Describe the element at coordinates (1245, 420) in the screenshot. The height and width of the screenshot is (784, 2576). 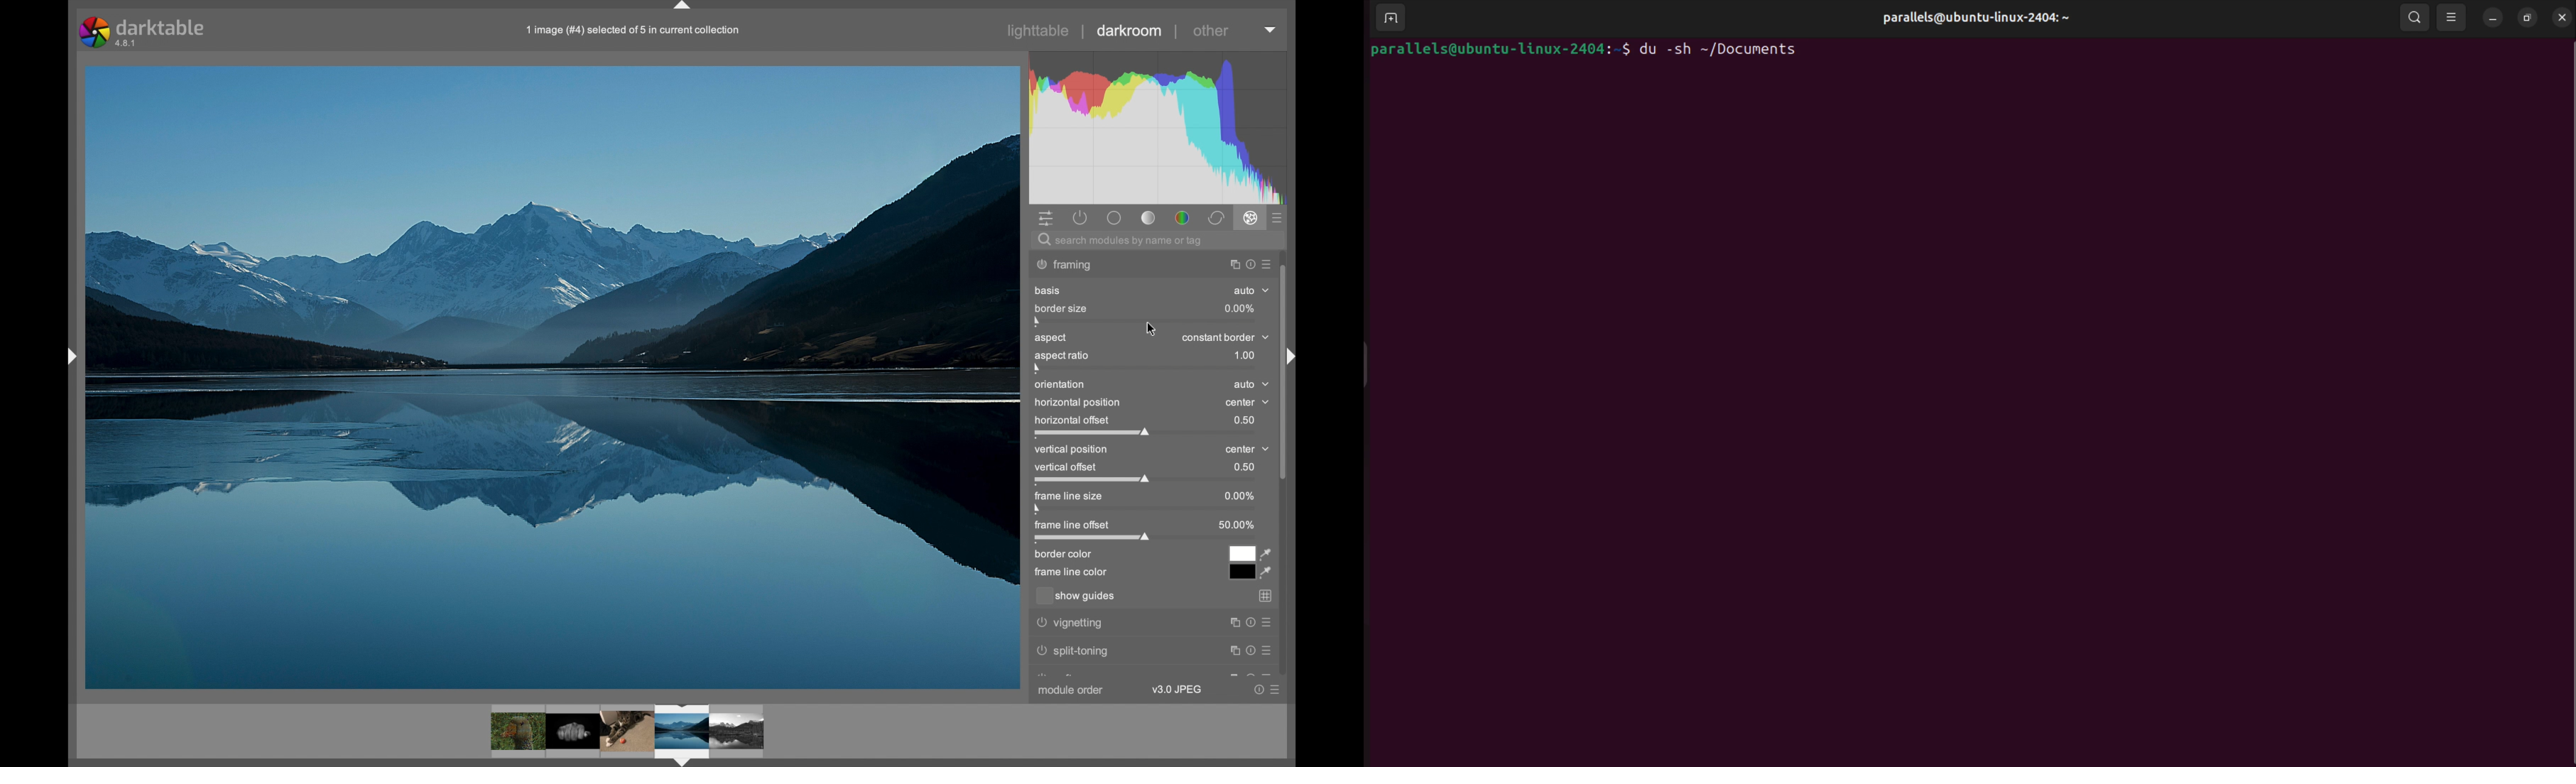
I see `0.5` at that location.